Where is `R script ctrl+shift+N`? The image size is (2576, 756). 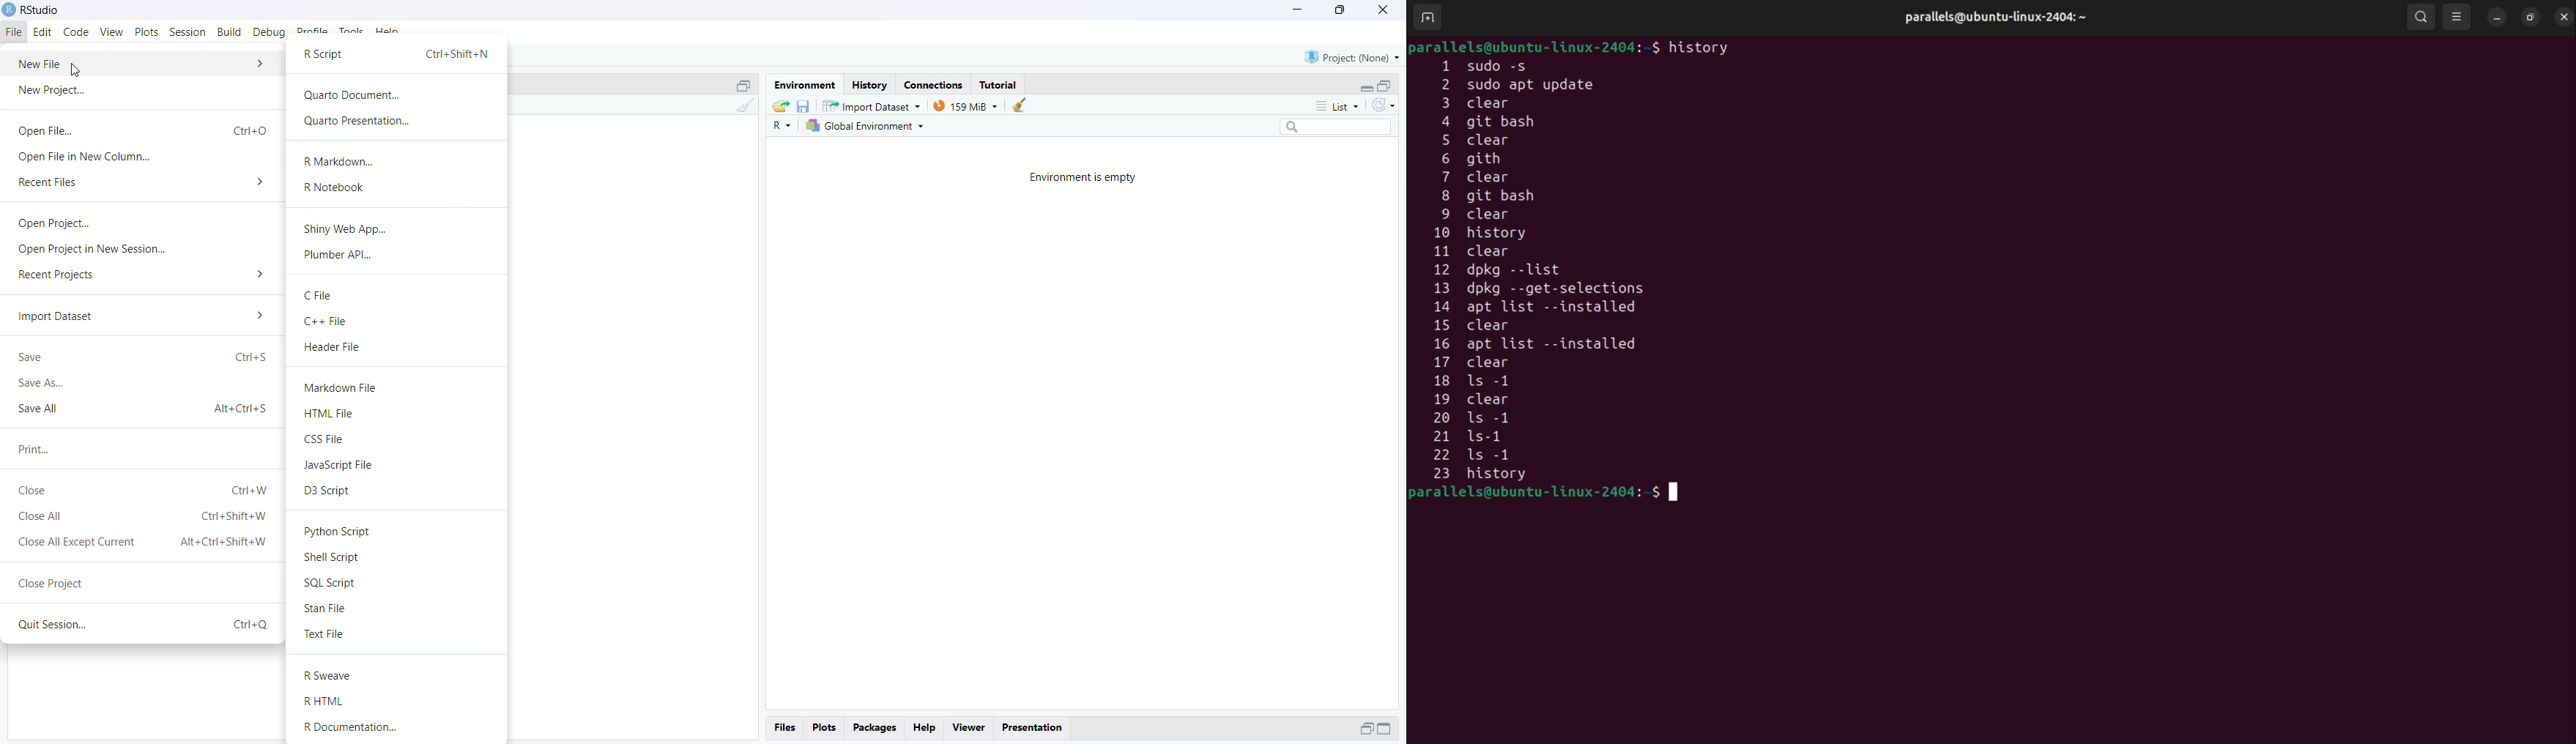 R script ctrl+shift+N is located at coordinates (397, 56).